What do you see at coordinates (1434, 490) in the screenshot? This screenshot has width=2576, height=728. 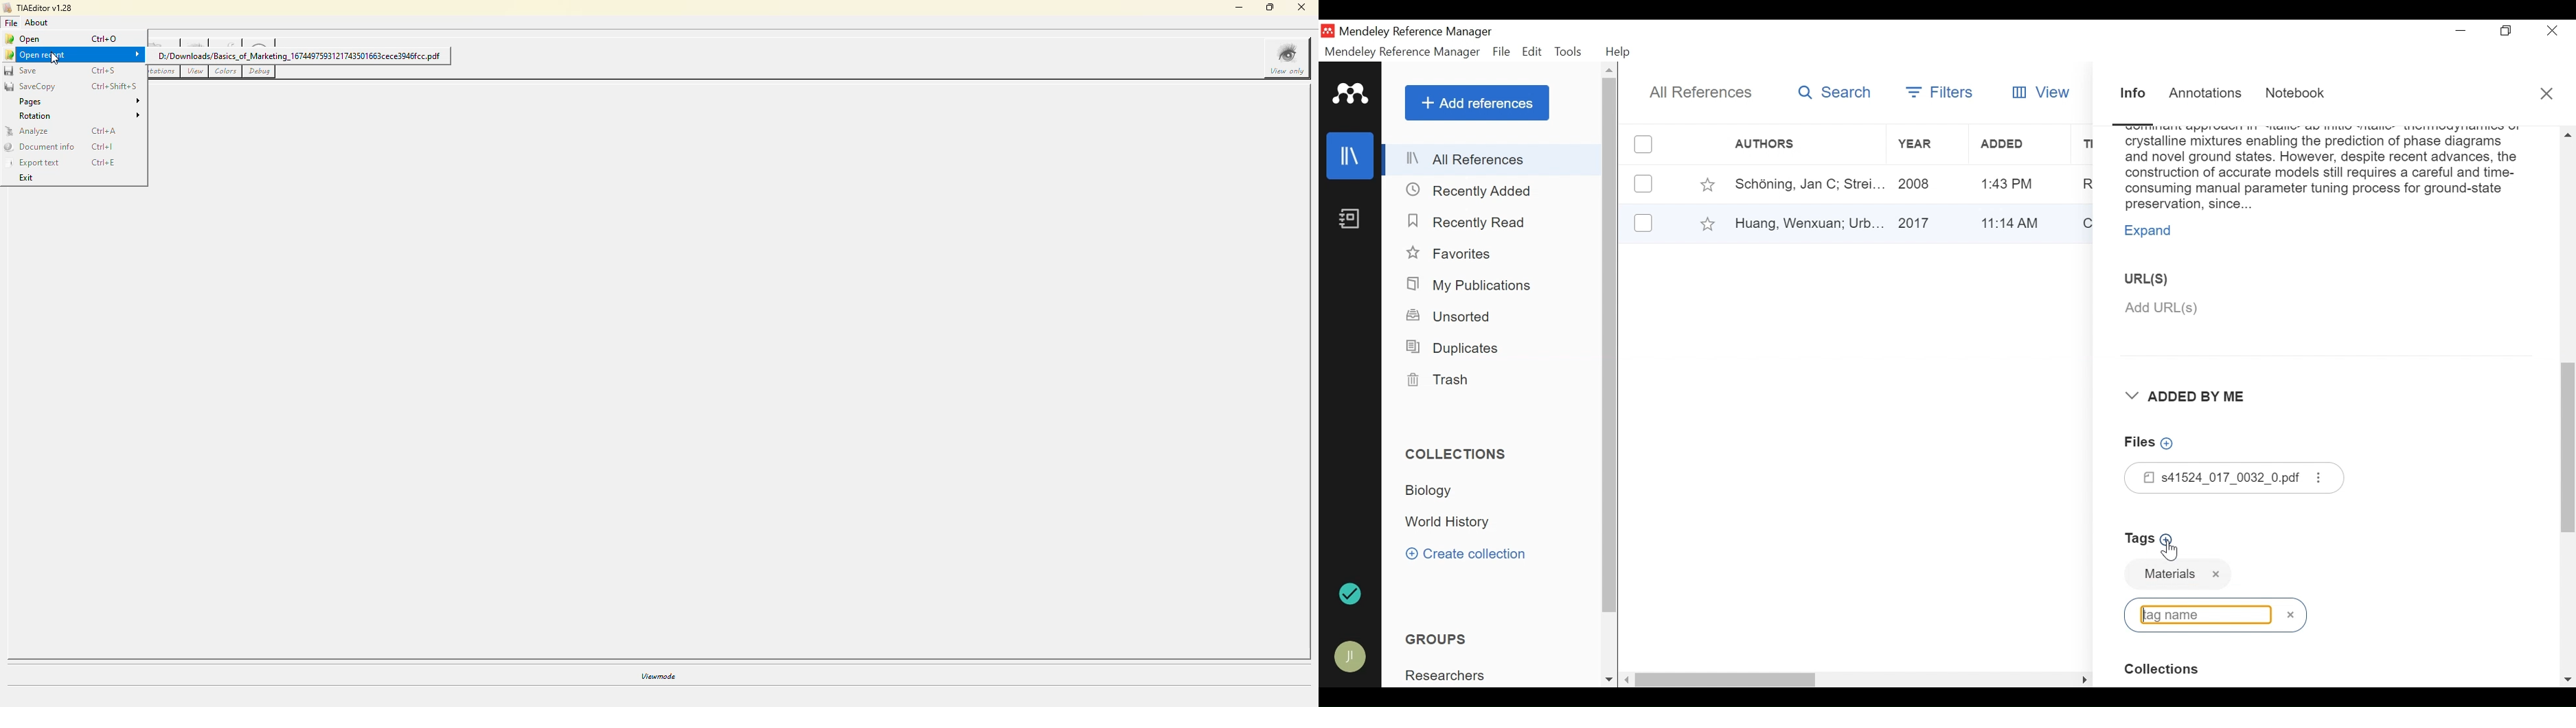 I see `Collection` at bounding box center [1434, 490].